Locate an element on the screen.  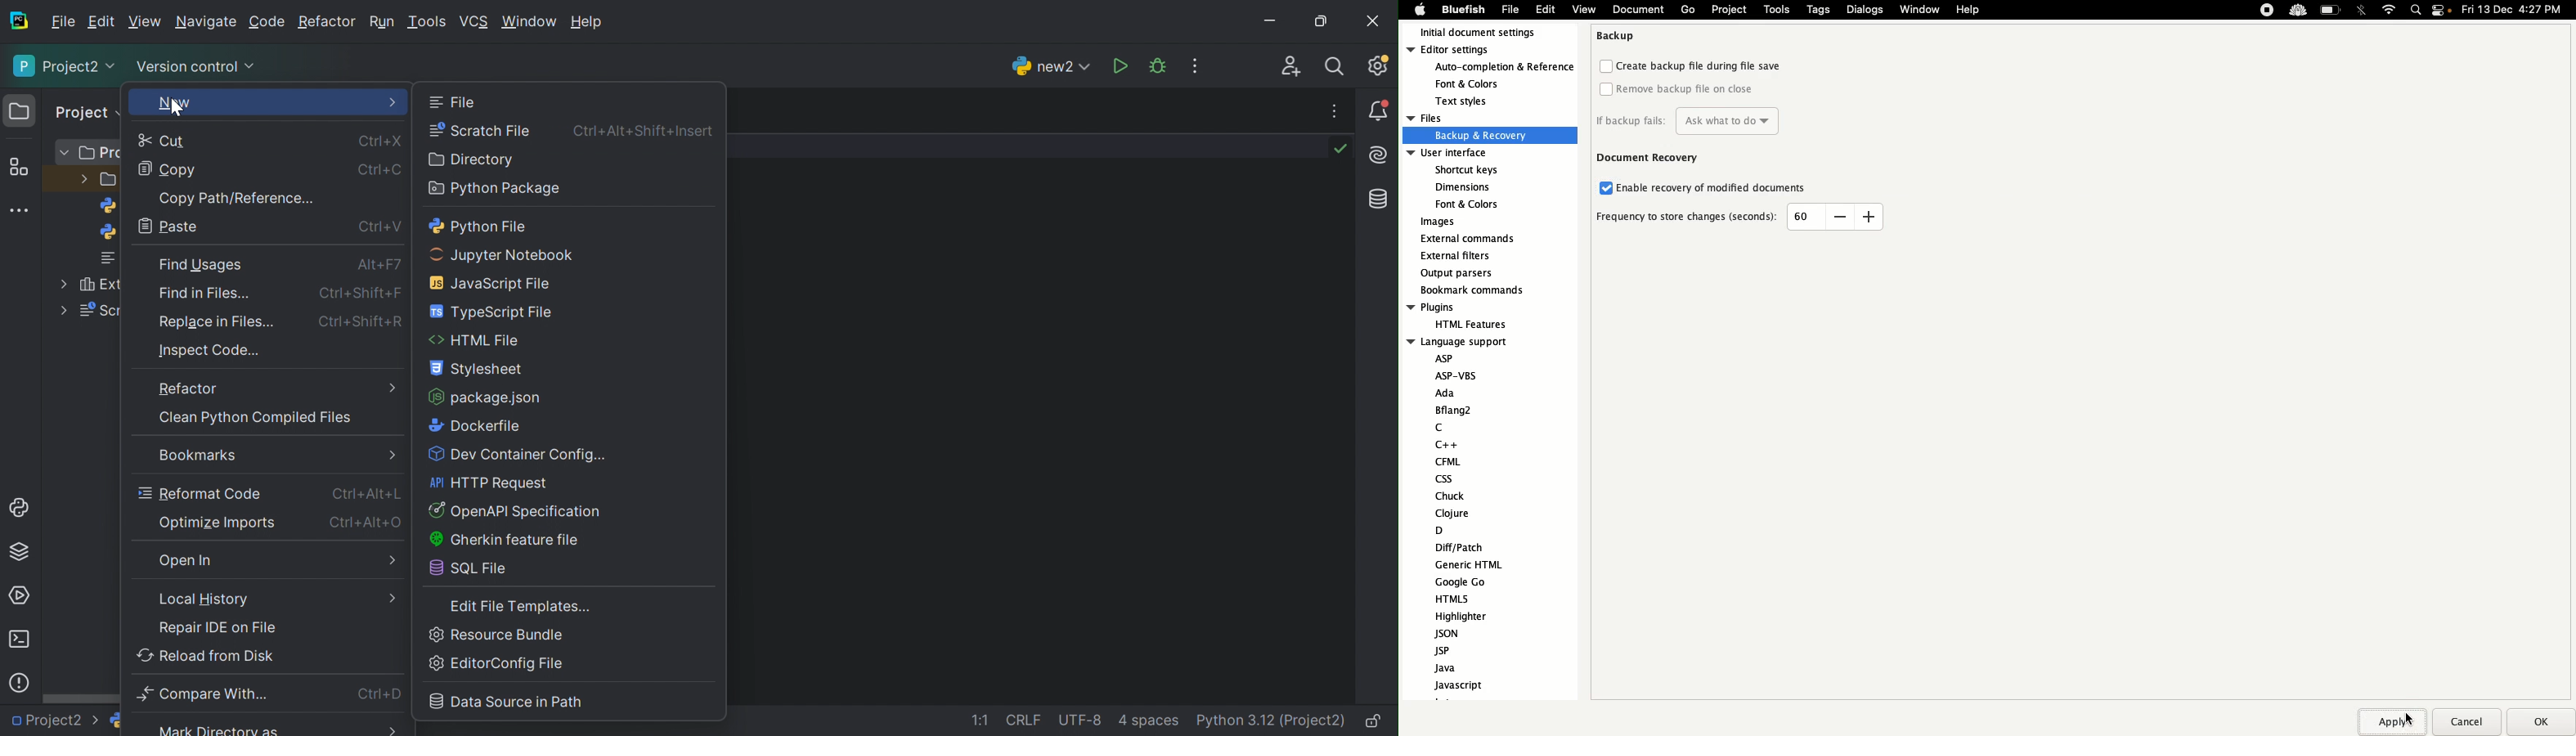
Optimize imports is located at coordinates (218, 523).